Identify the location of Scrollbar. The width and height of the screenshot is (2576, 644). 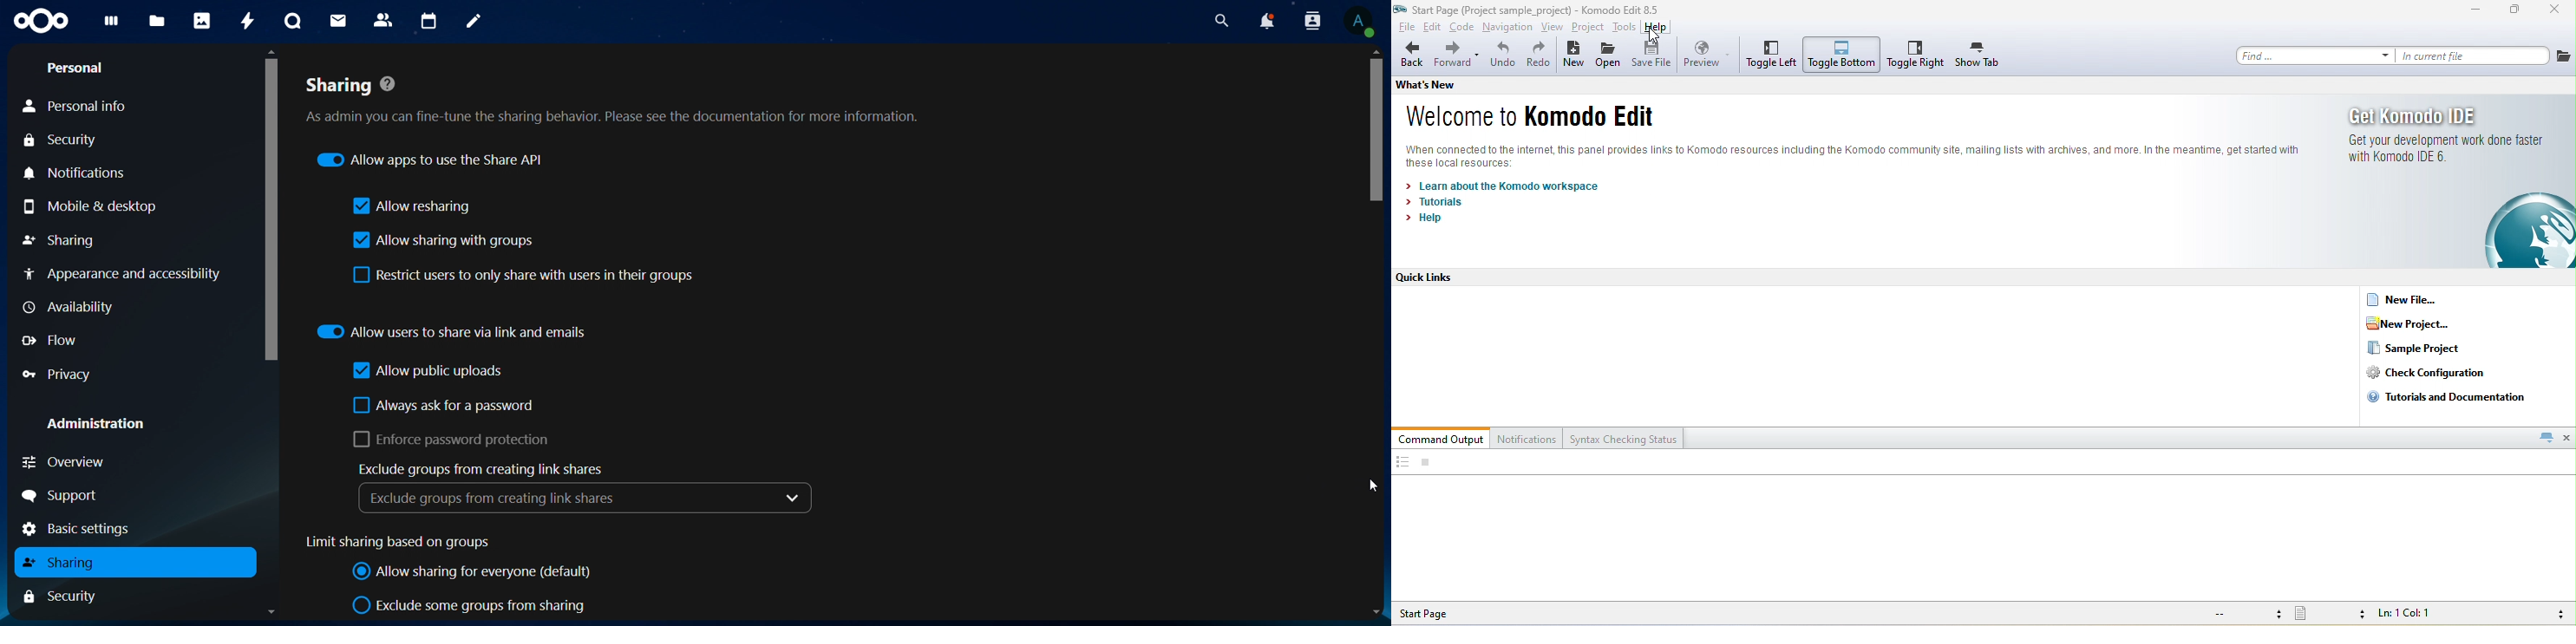
(271, 333).